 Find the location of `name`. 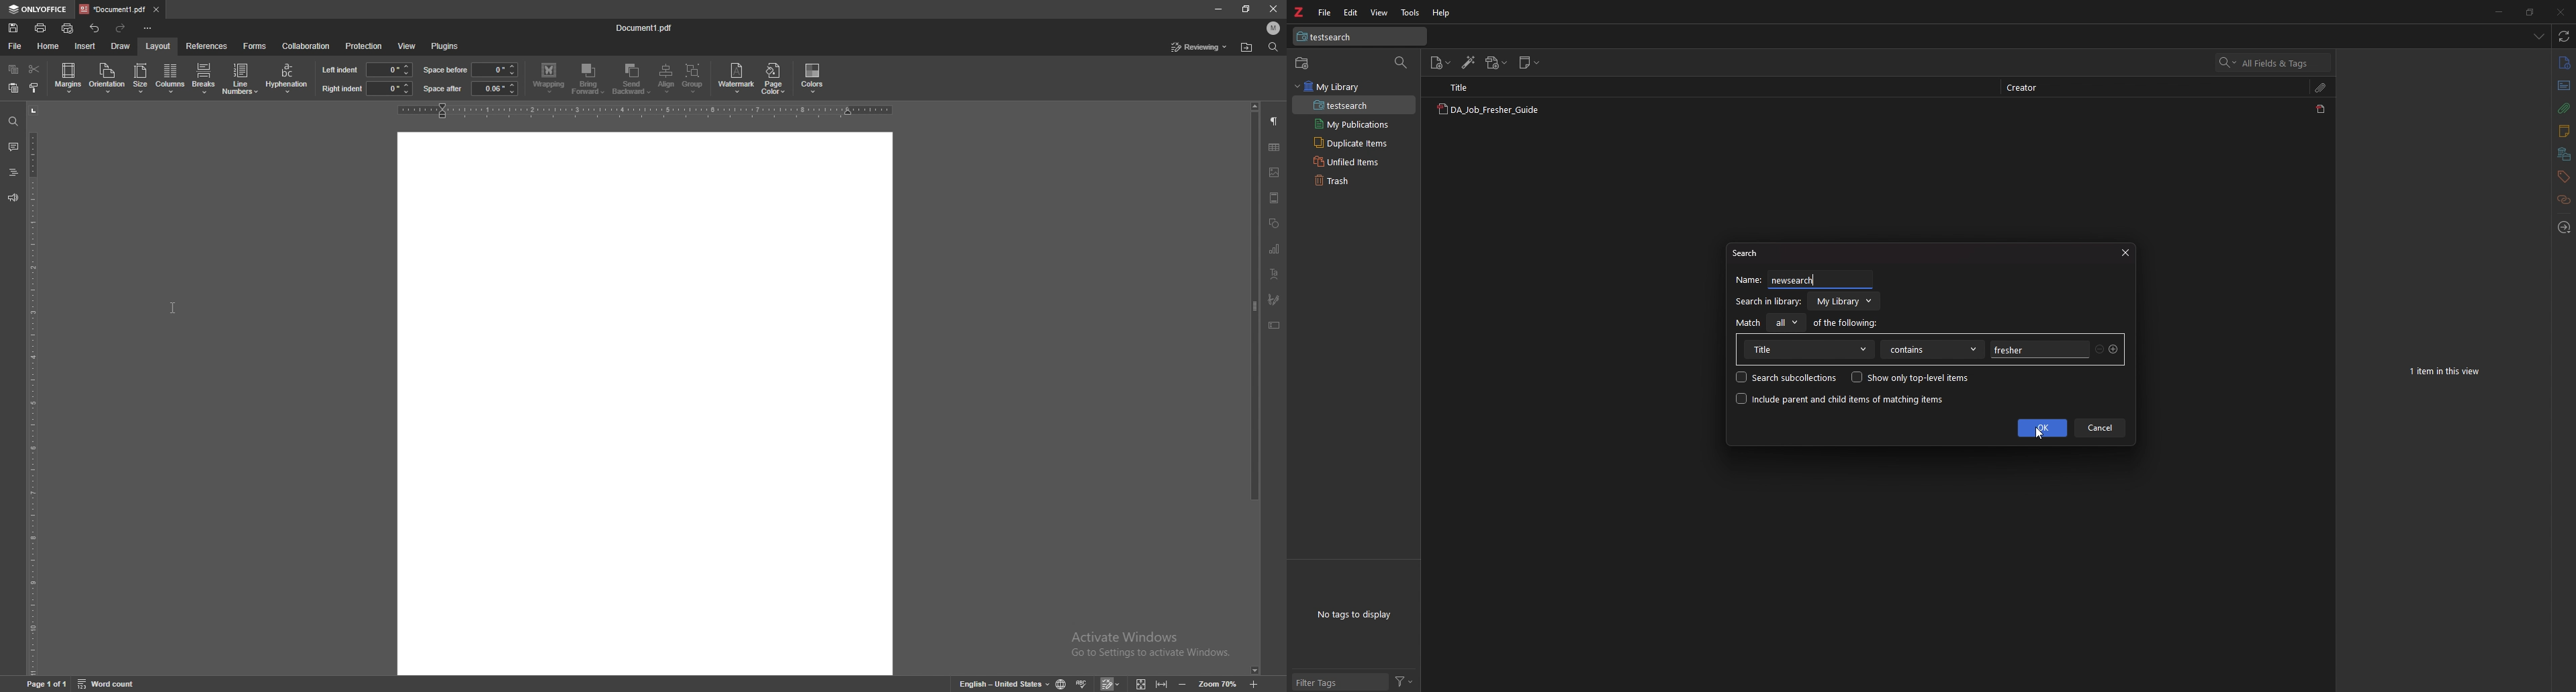

name is located at coordinates (1749, 279).